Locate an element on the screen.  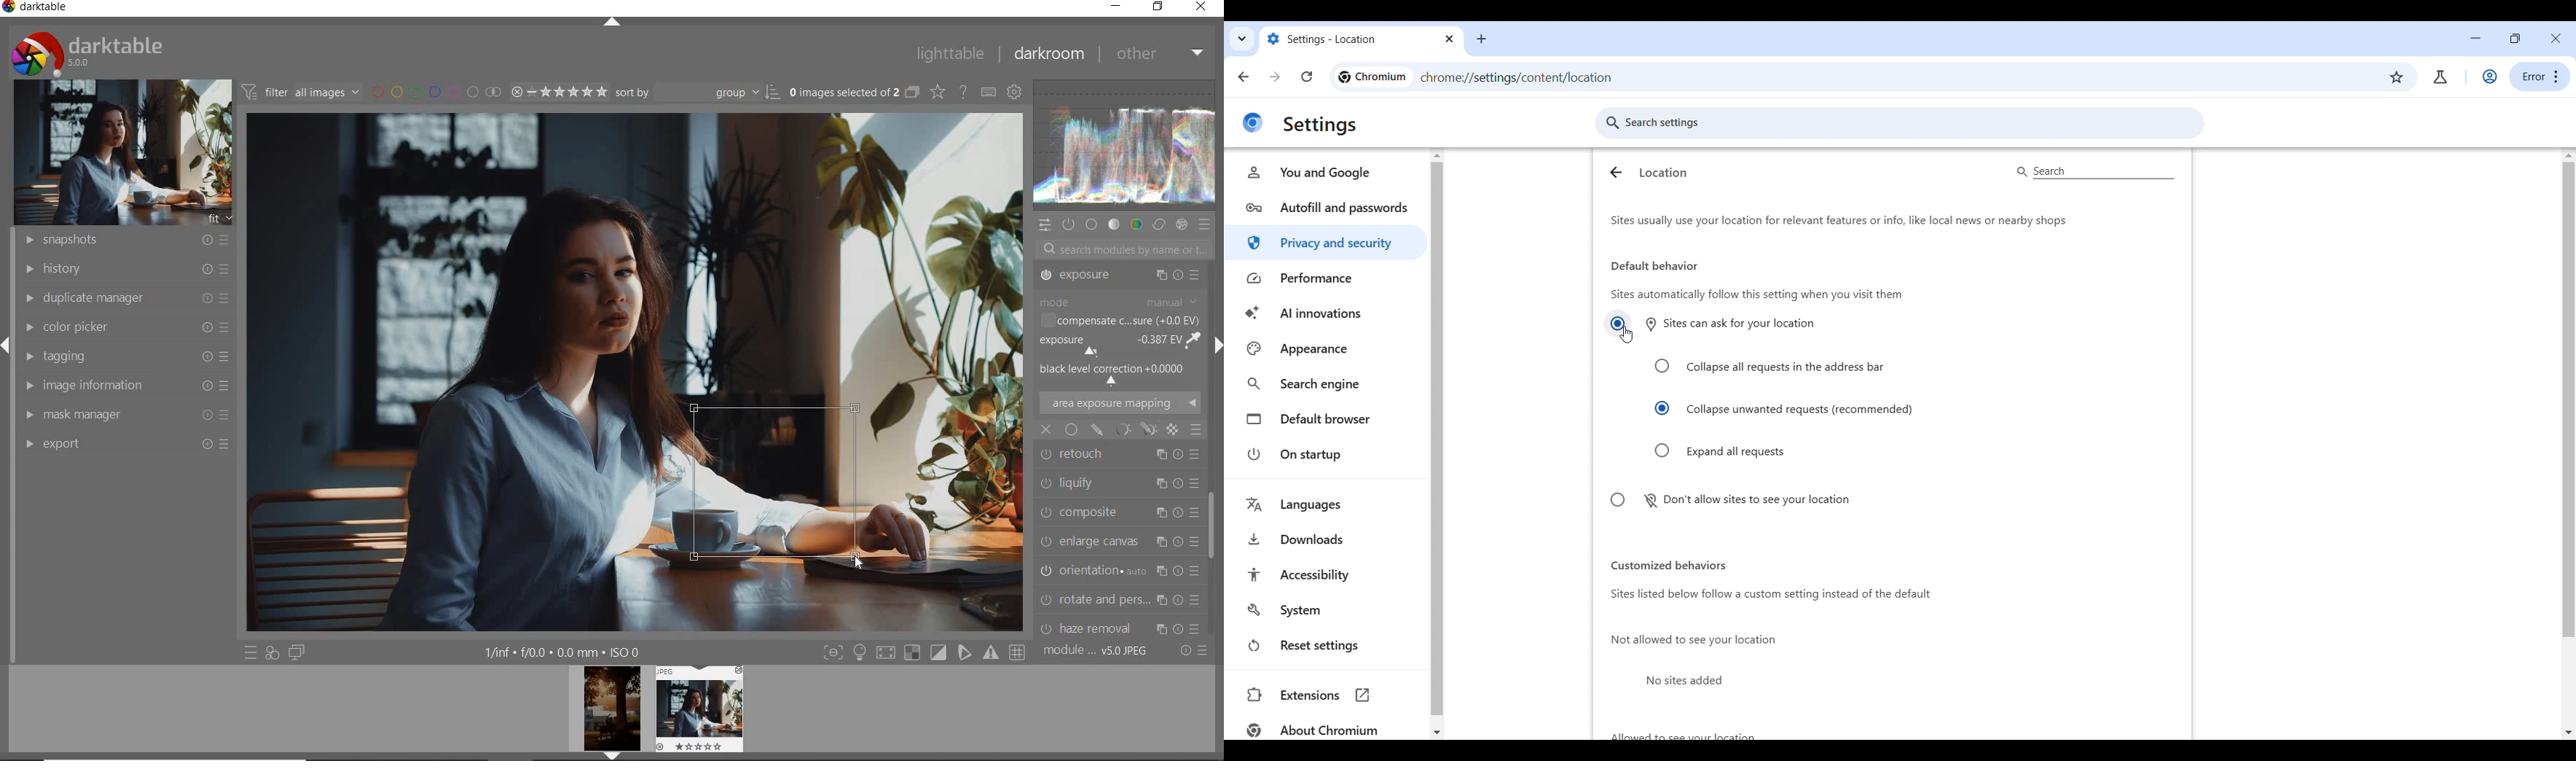
RESET OR PRESET & PREFERANCE is located at coordinates (1192, 653).